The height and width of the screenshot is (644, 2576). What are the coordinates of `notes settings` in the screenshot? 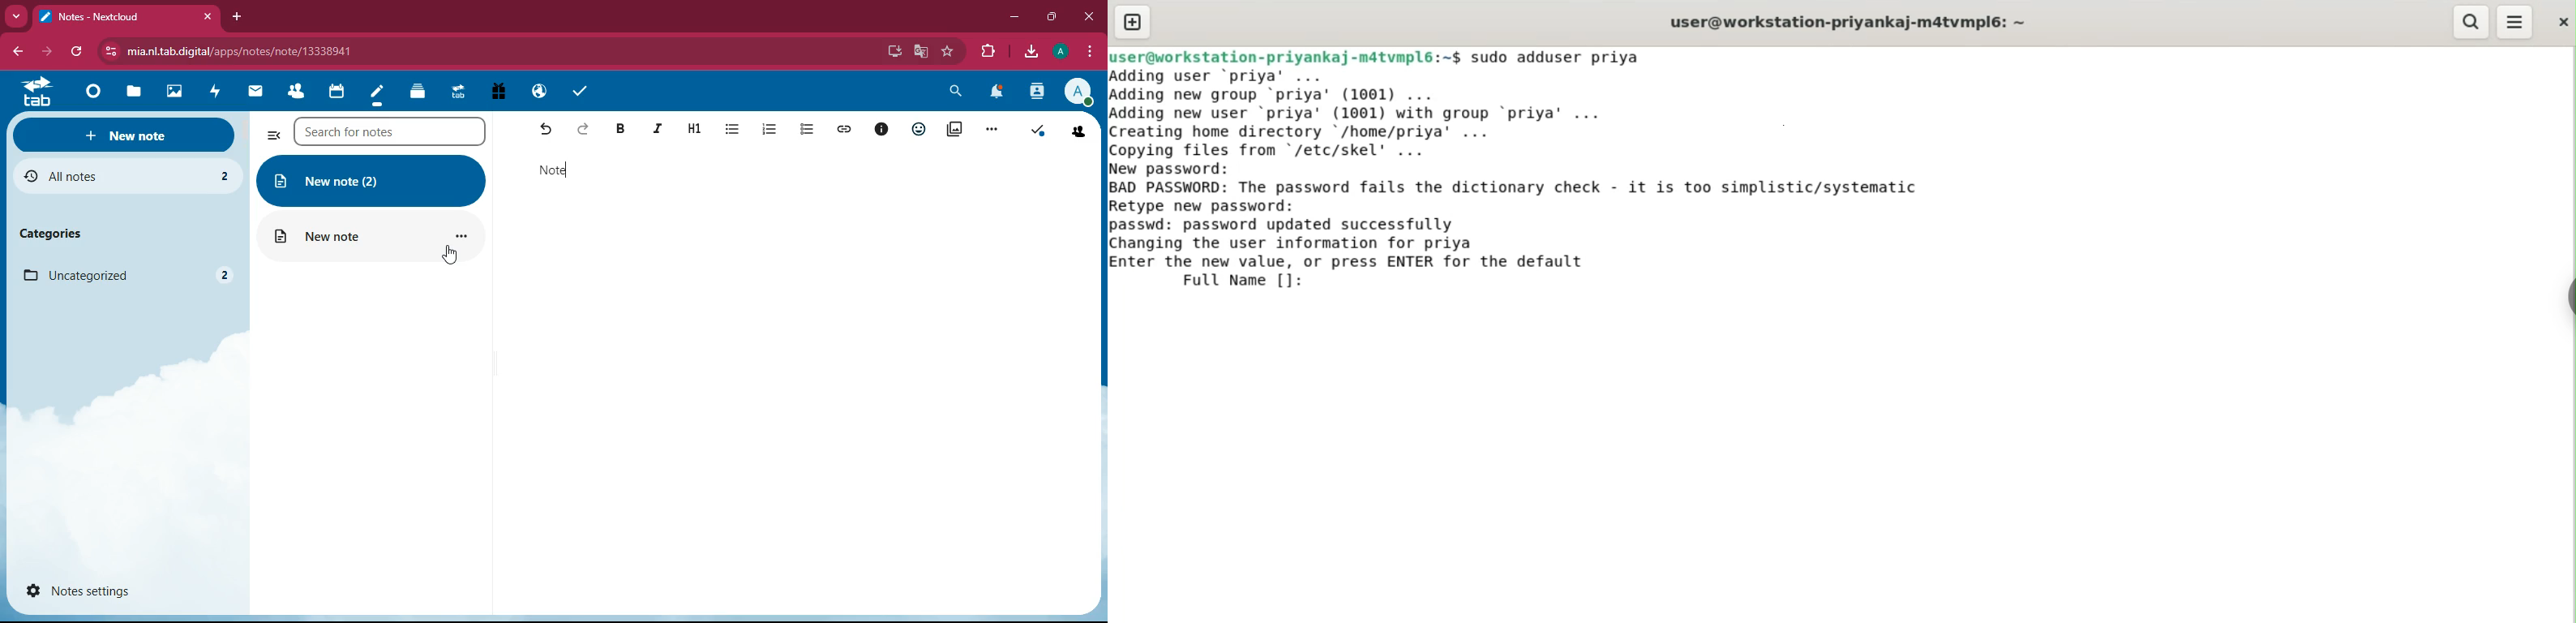 It's located at (82, 590).